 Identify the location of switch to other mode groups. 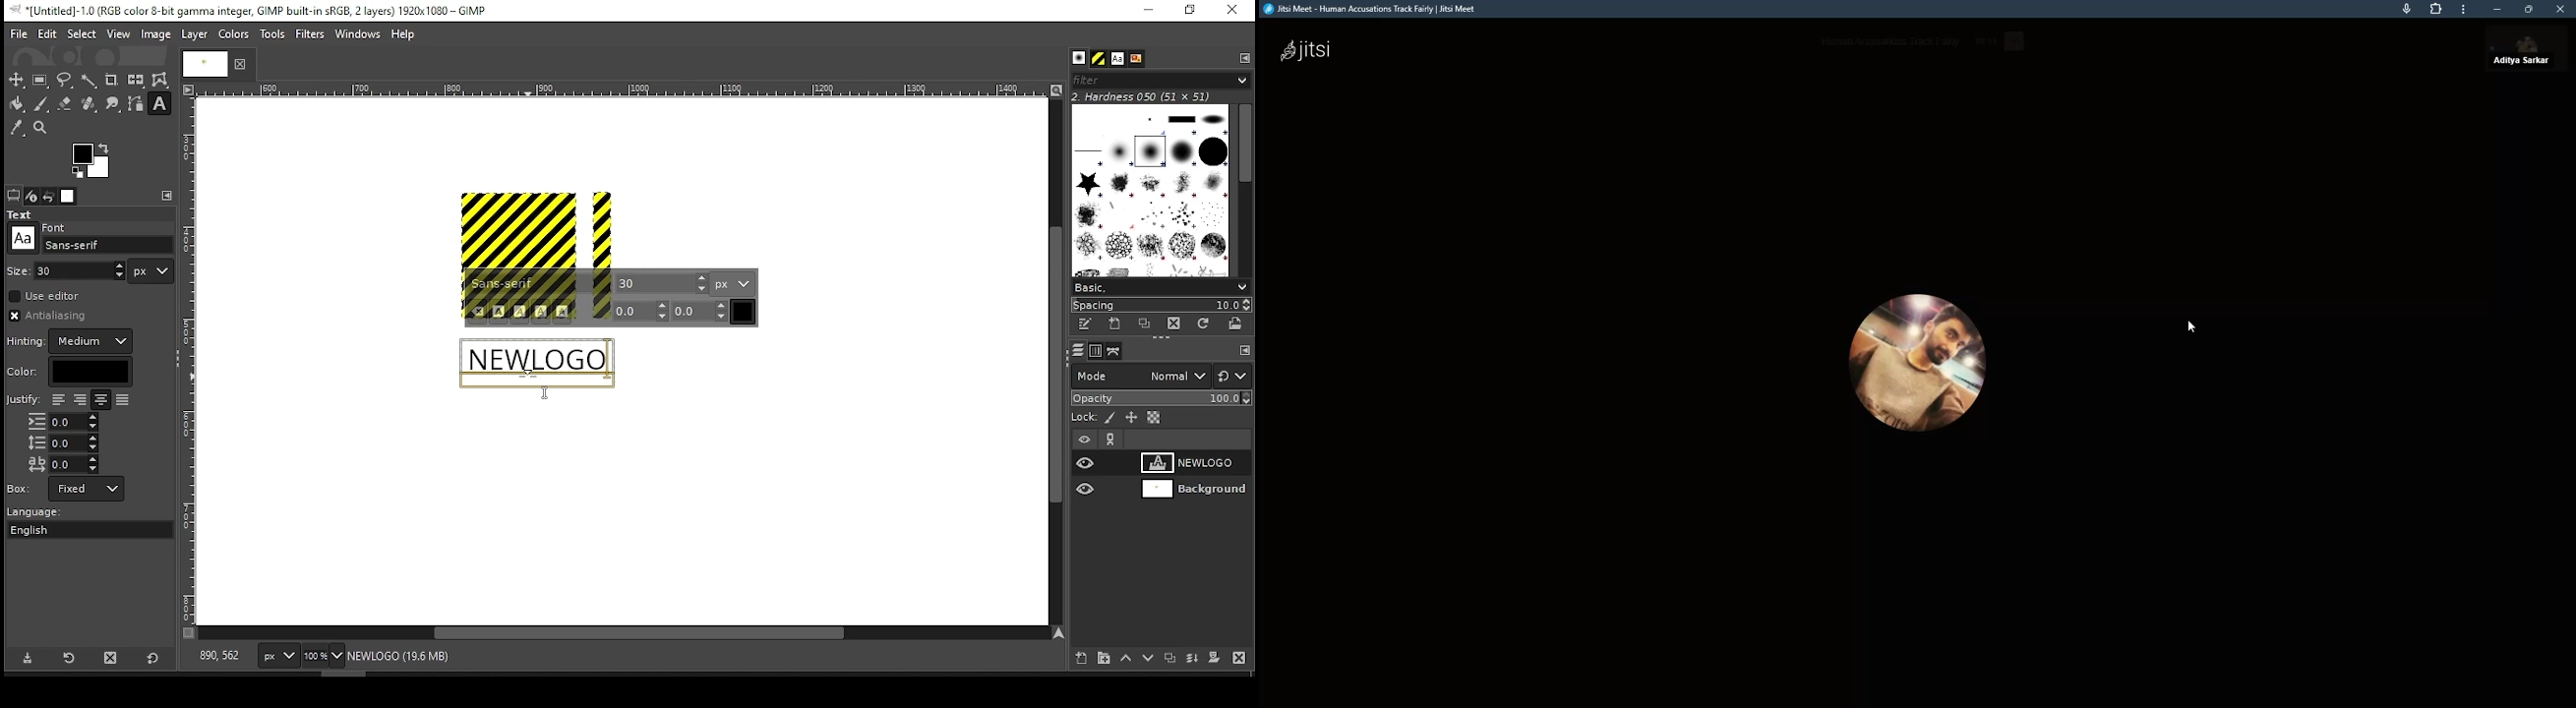
(1231, 378).